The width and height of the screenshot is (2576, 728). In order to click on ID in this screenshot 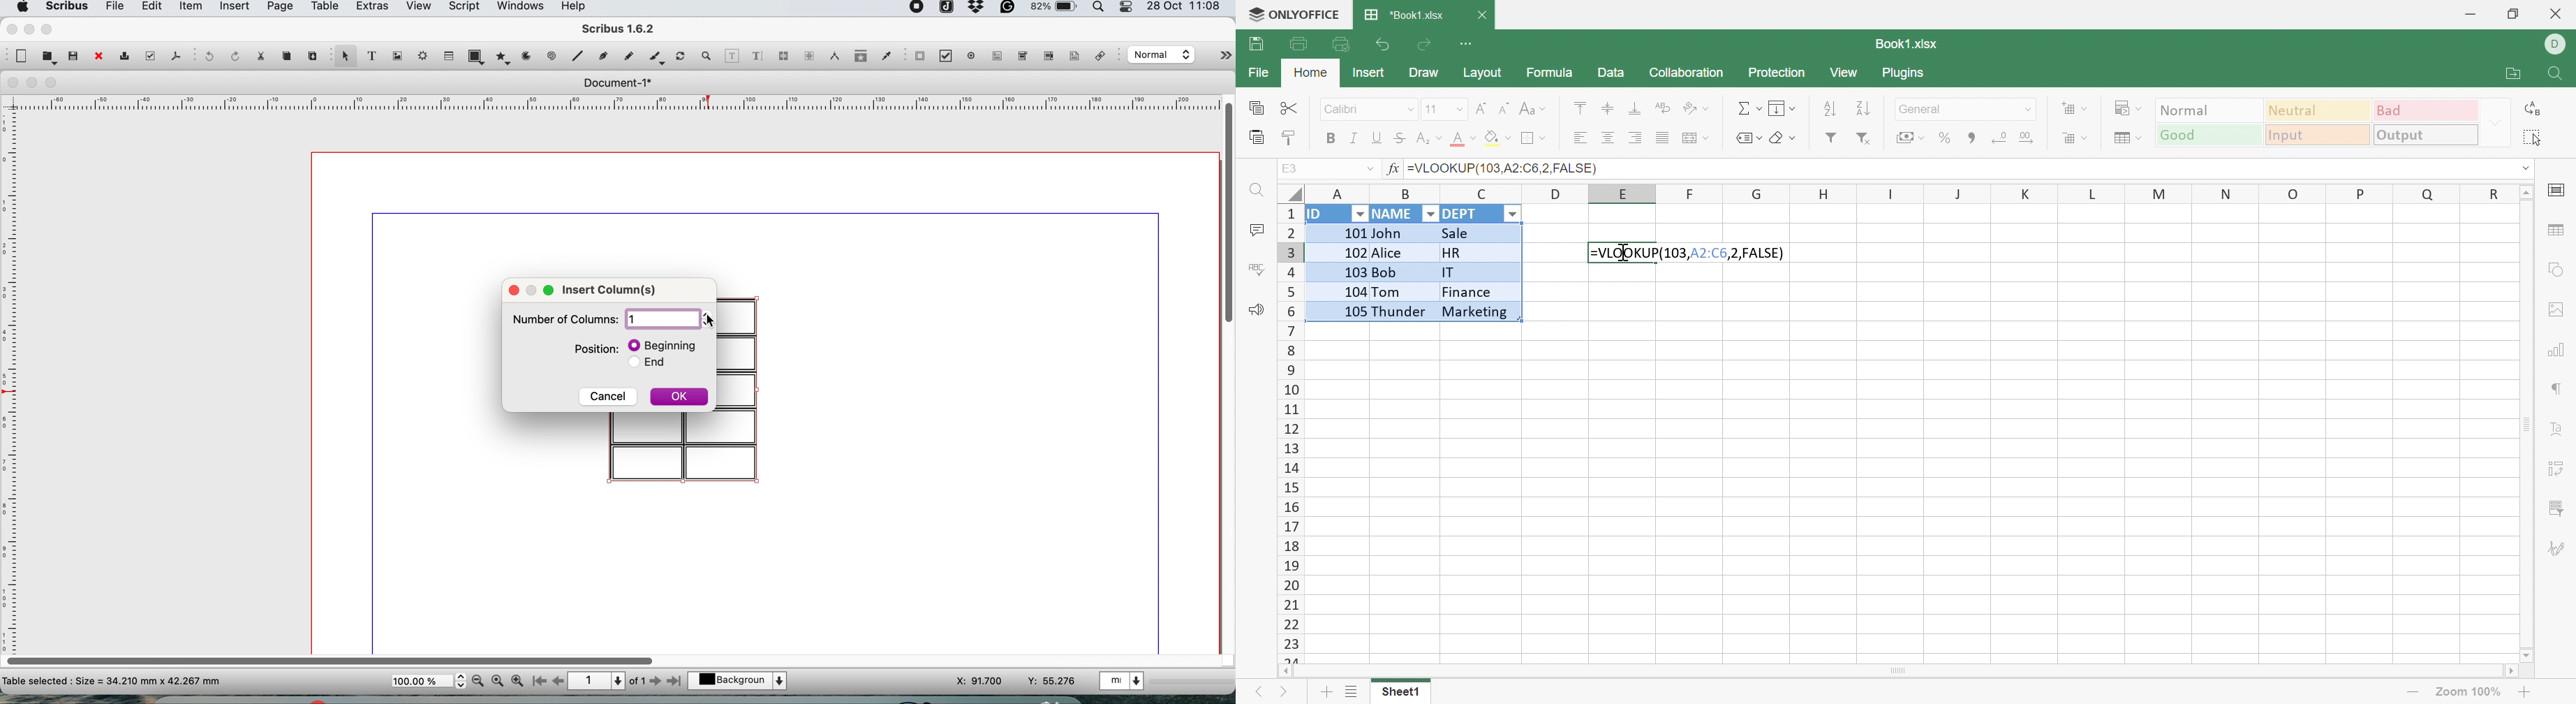, I will do `click(1418, 168)`.